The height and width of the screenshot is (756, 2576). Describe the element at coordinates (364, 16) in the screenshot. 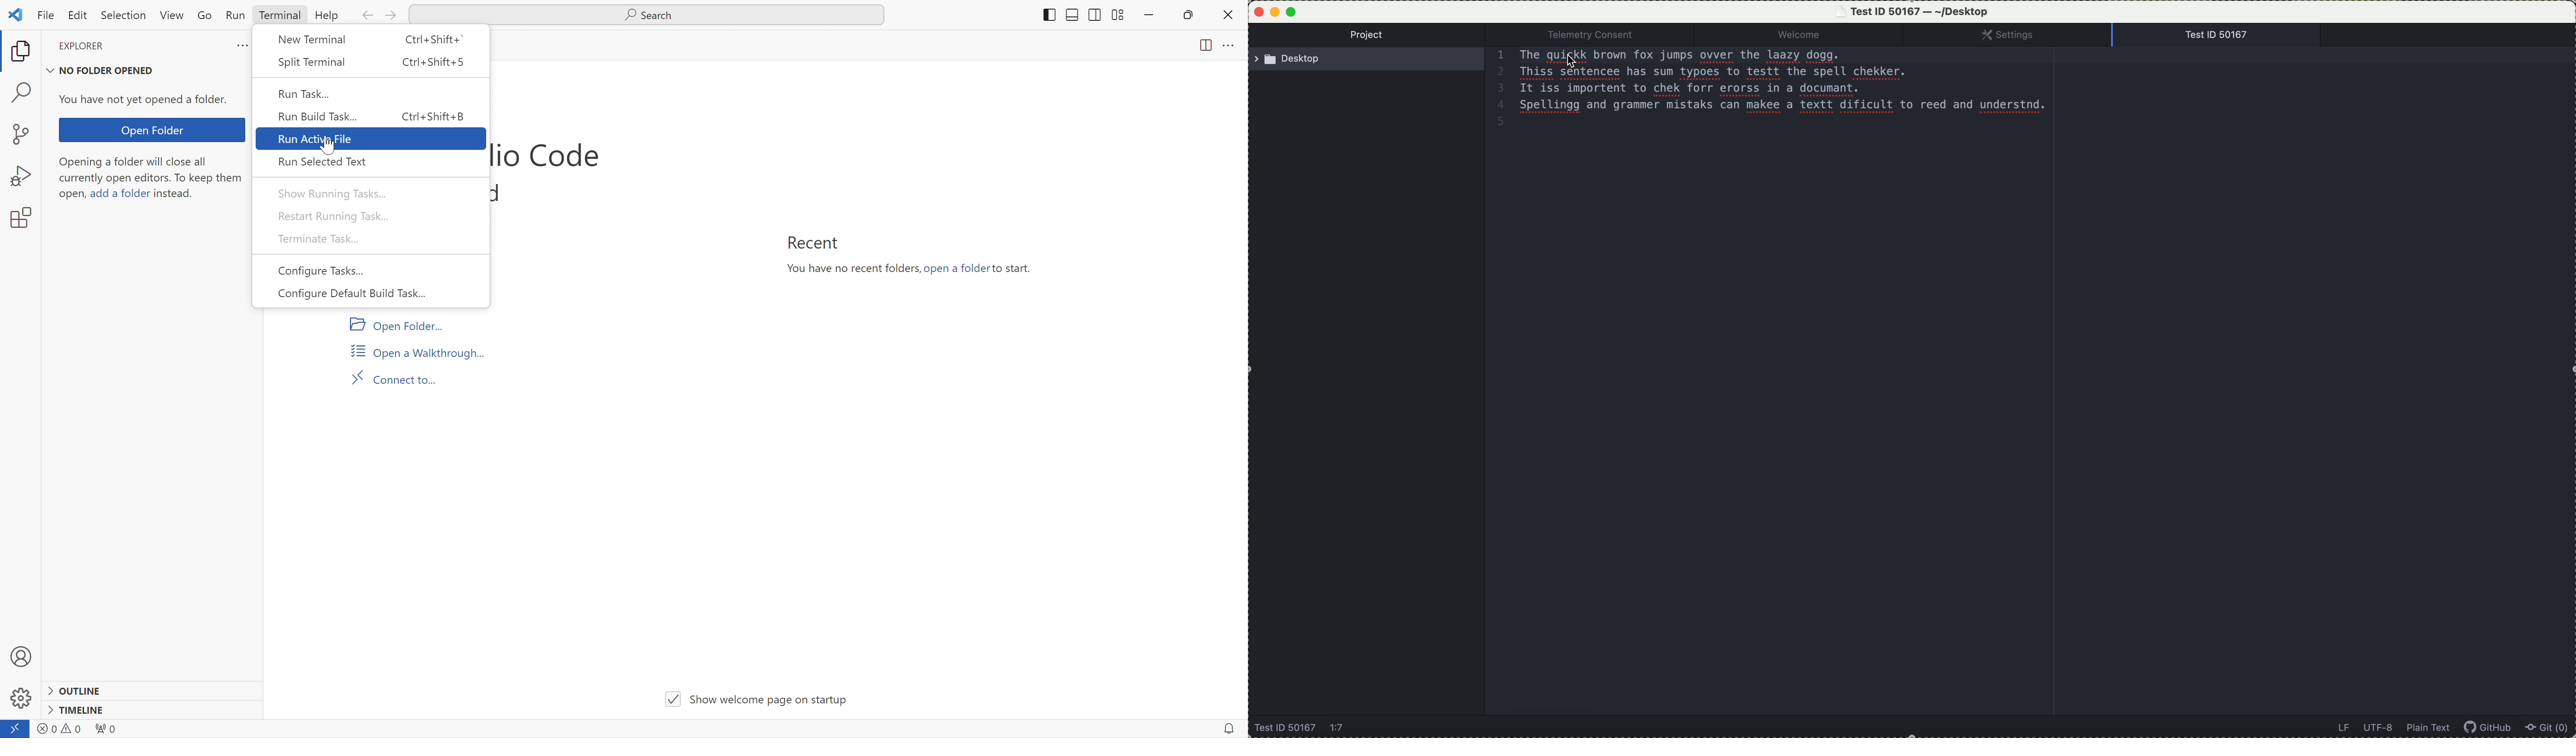

I see `back` at that location.